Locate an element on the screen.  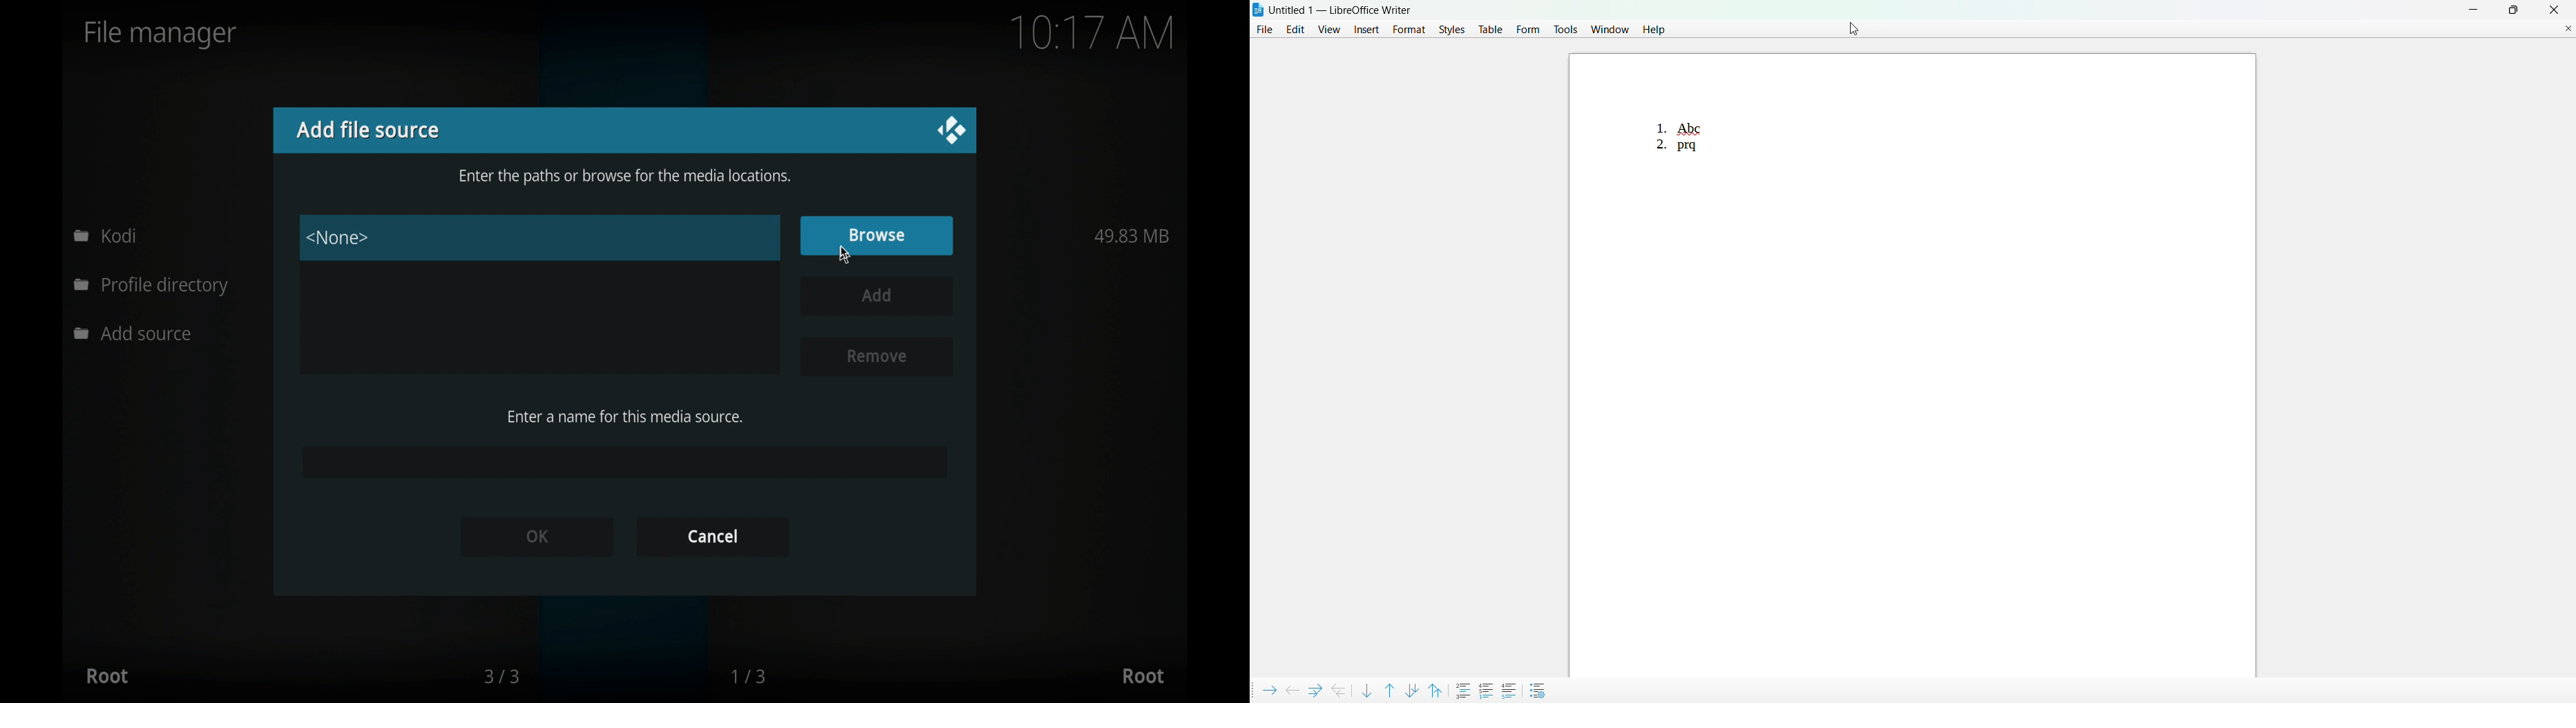
demote outline level with subpoints is located at coordinates (1313, 689).